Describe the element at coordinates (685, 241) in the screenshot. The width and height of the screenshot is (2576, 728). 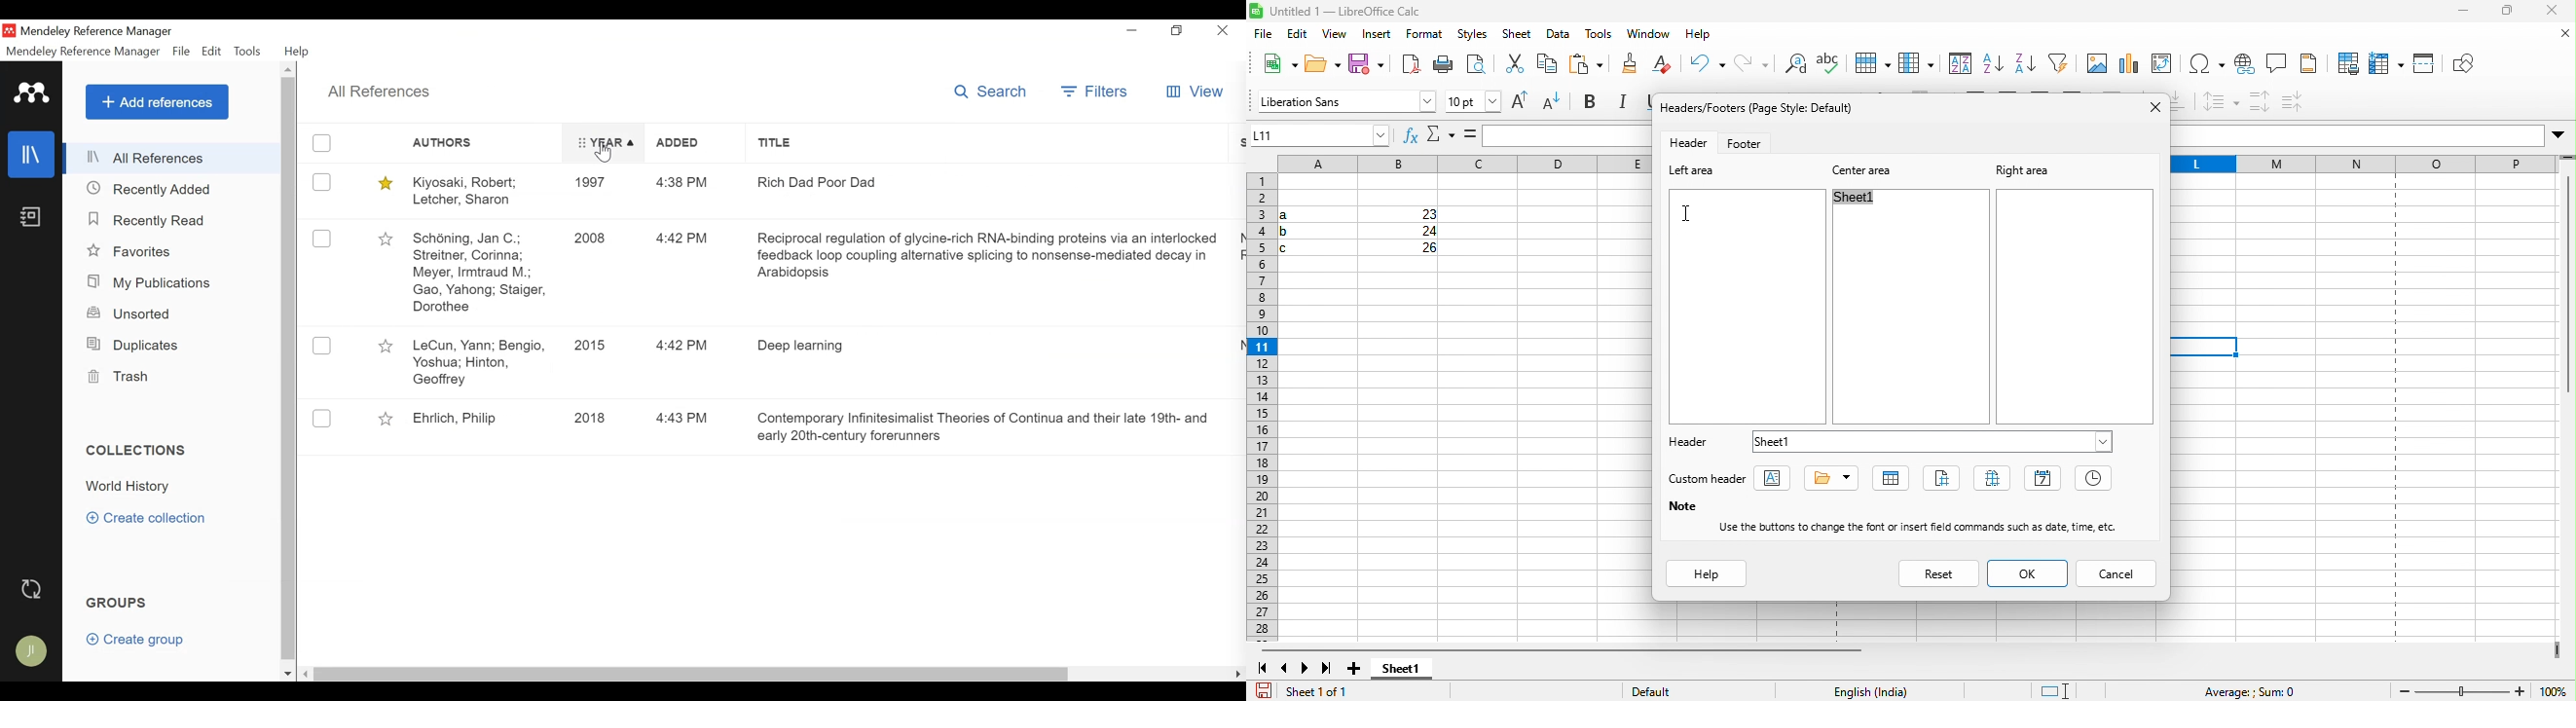
I see `4:42 PM` at that location.